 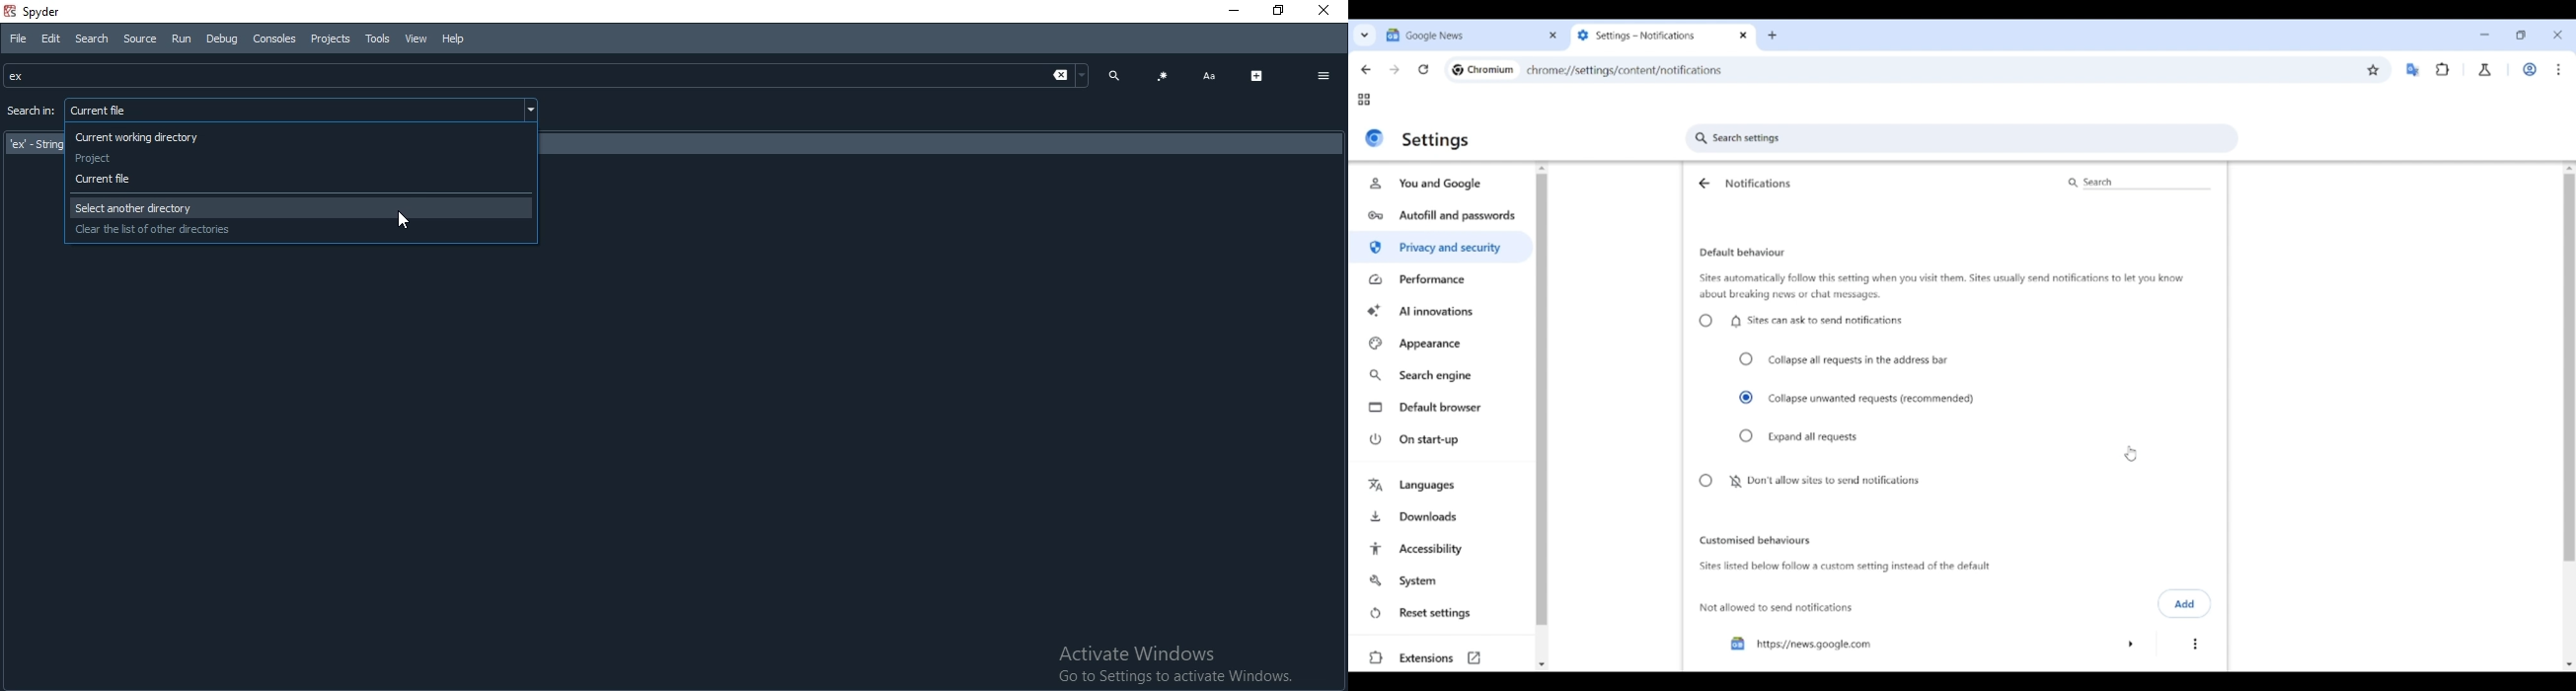 What do you see at coordinates (2131, 454) in the screenshot?
I see `Cursor position unchanged after disabling notifications from specified site` at bounding box center [2131, 454].